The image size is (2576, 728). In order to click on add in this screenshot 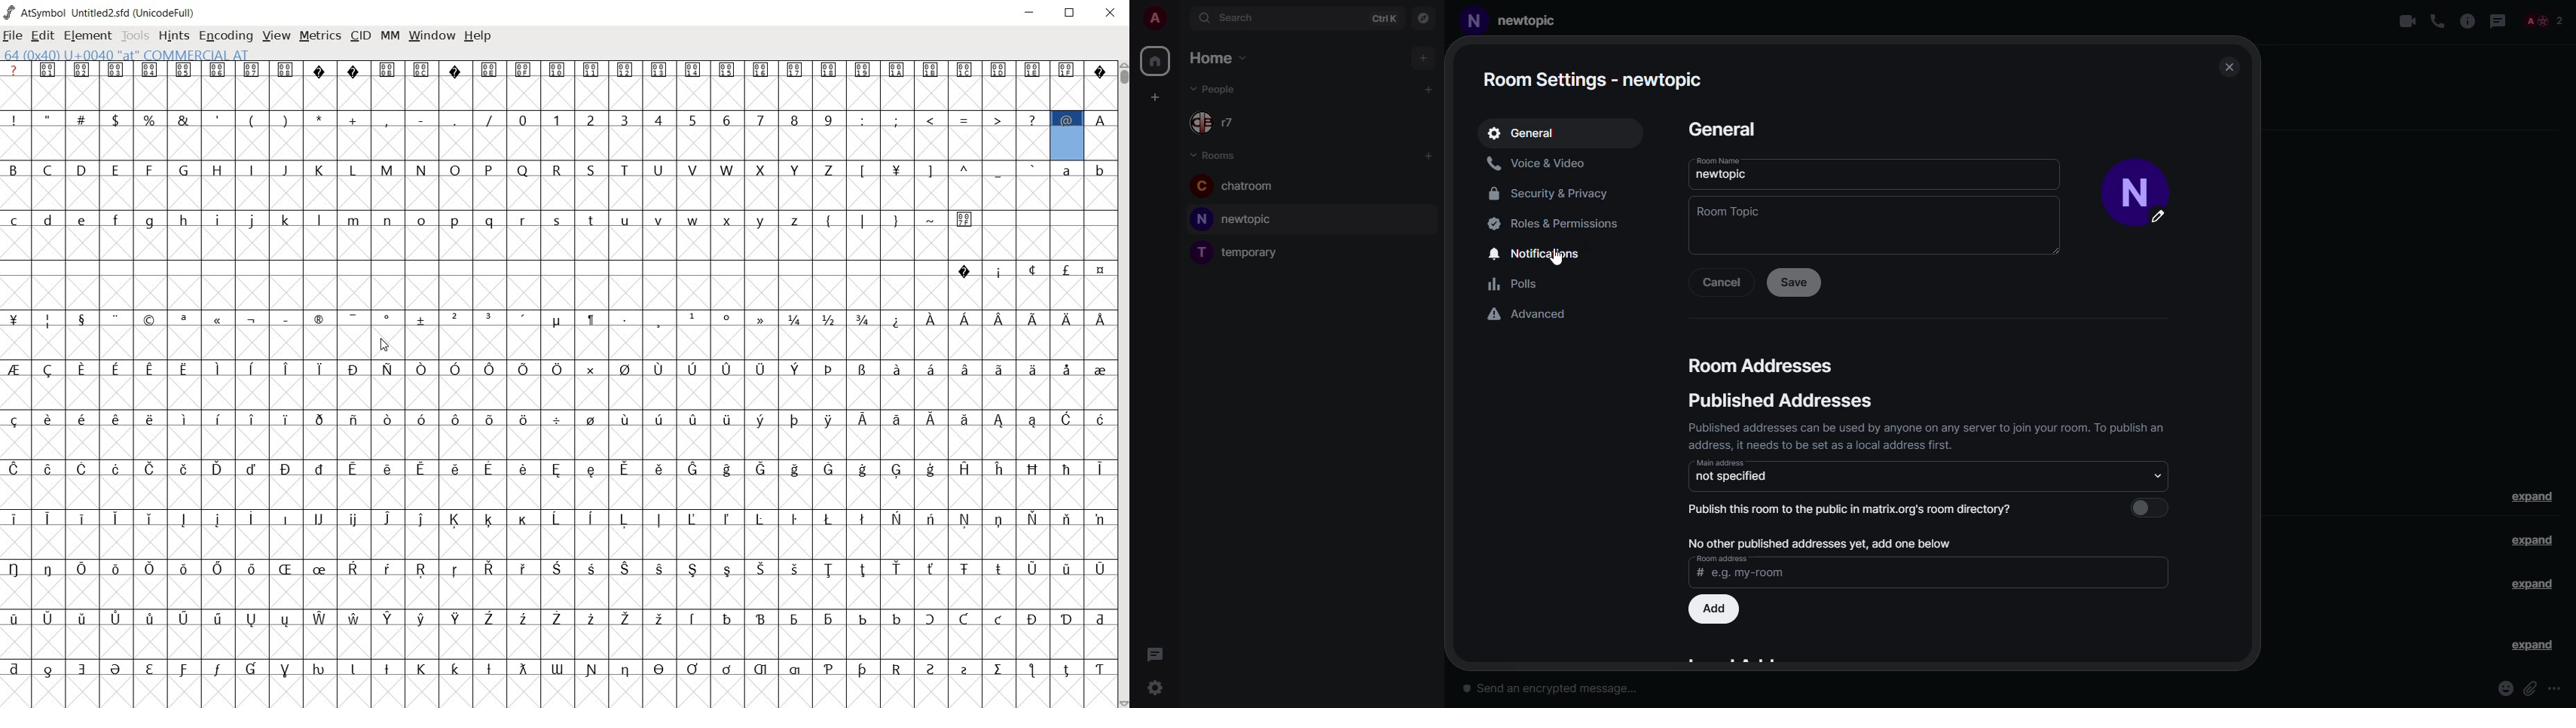, I will do `click(1155, 96)`.